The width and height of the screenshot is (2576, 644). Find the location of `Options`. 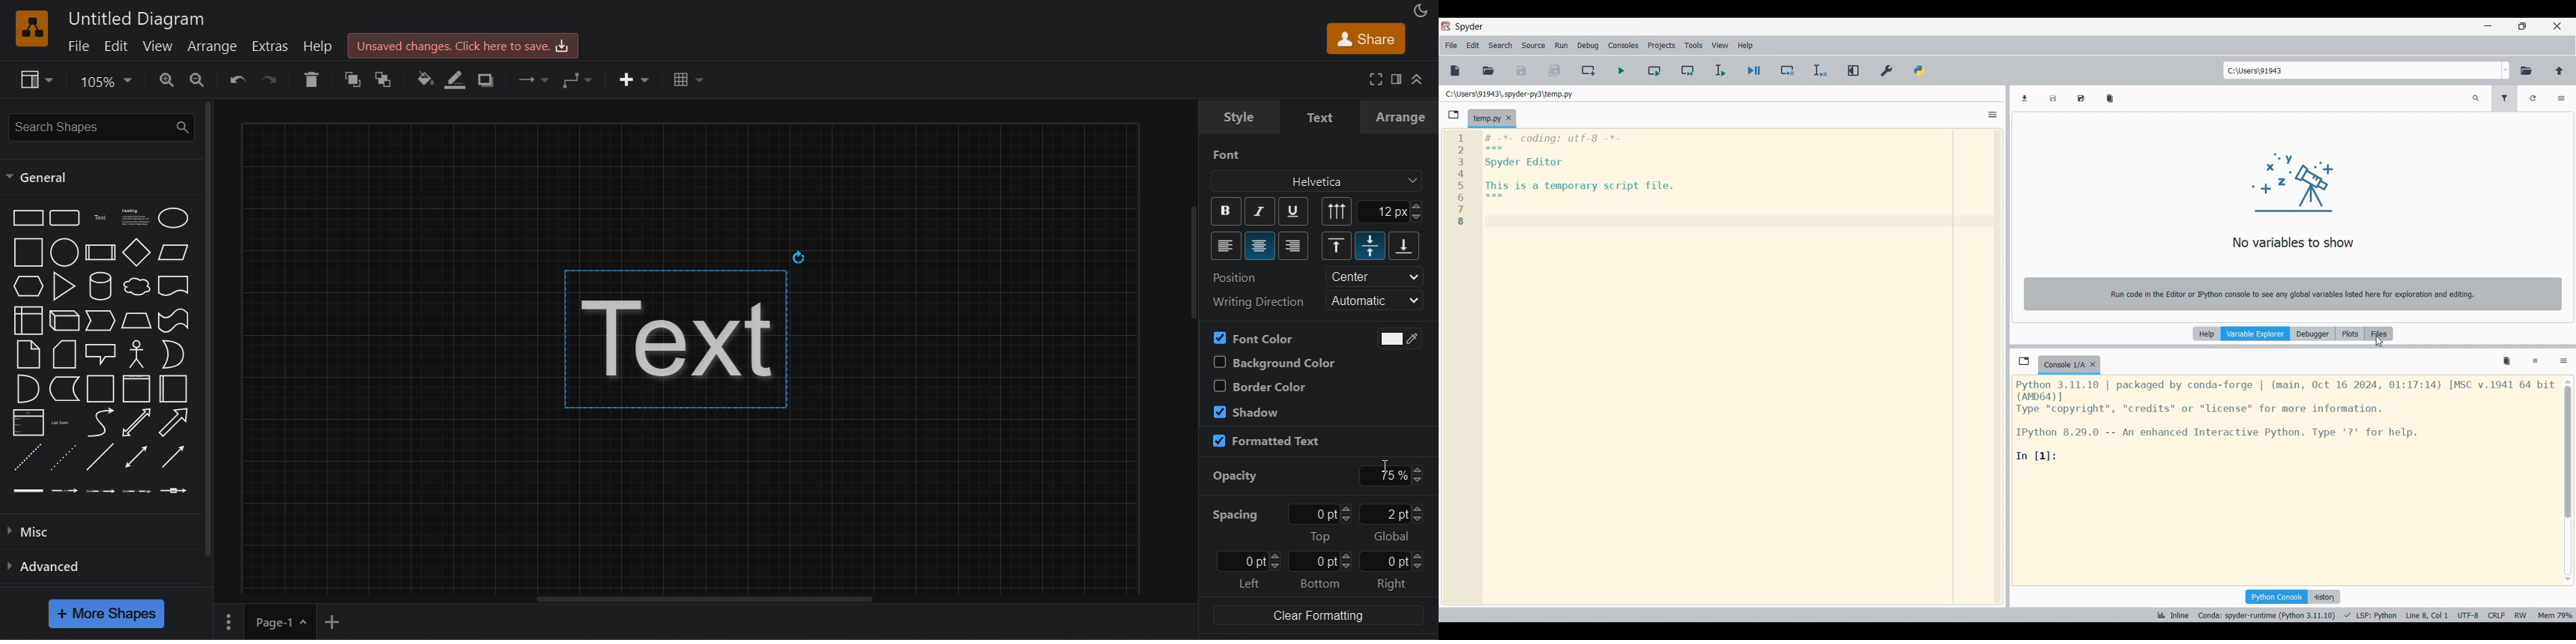

Options is located at coordinates (1993, 114).